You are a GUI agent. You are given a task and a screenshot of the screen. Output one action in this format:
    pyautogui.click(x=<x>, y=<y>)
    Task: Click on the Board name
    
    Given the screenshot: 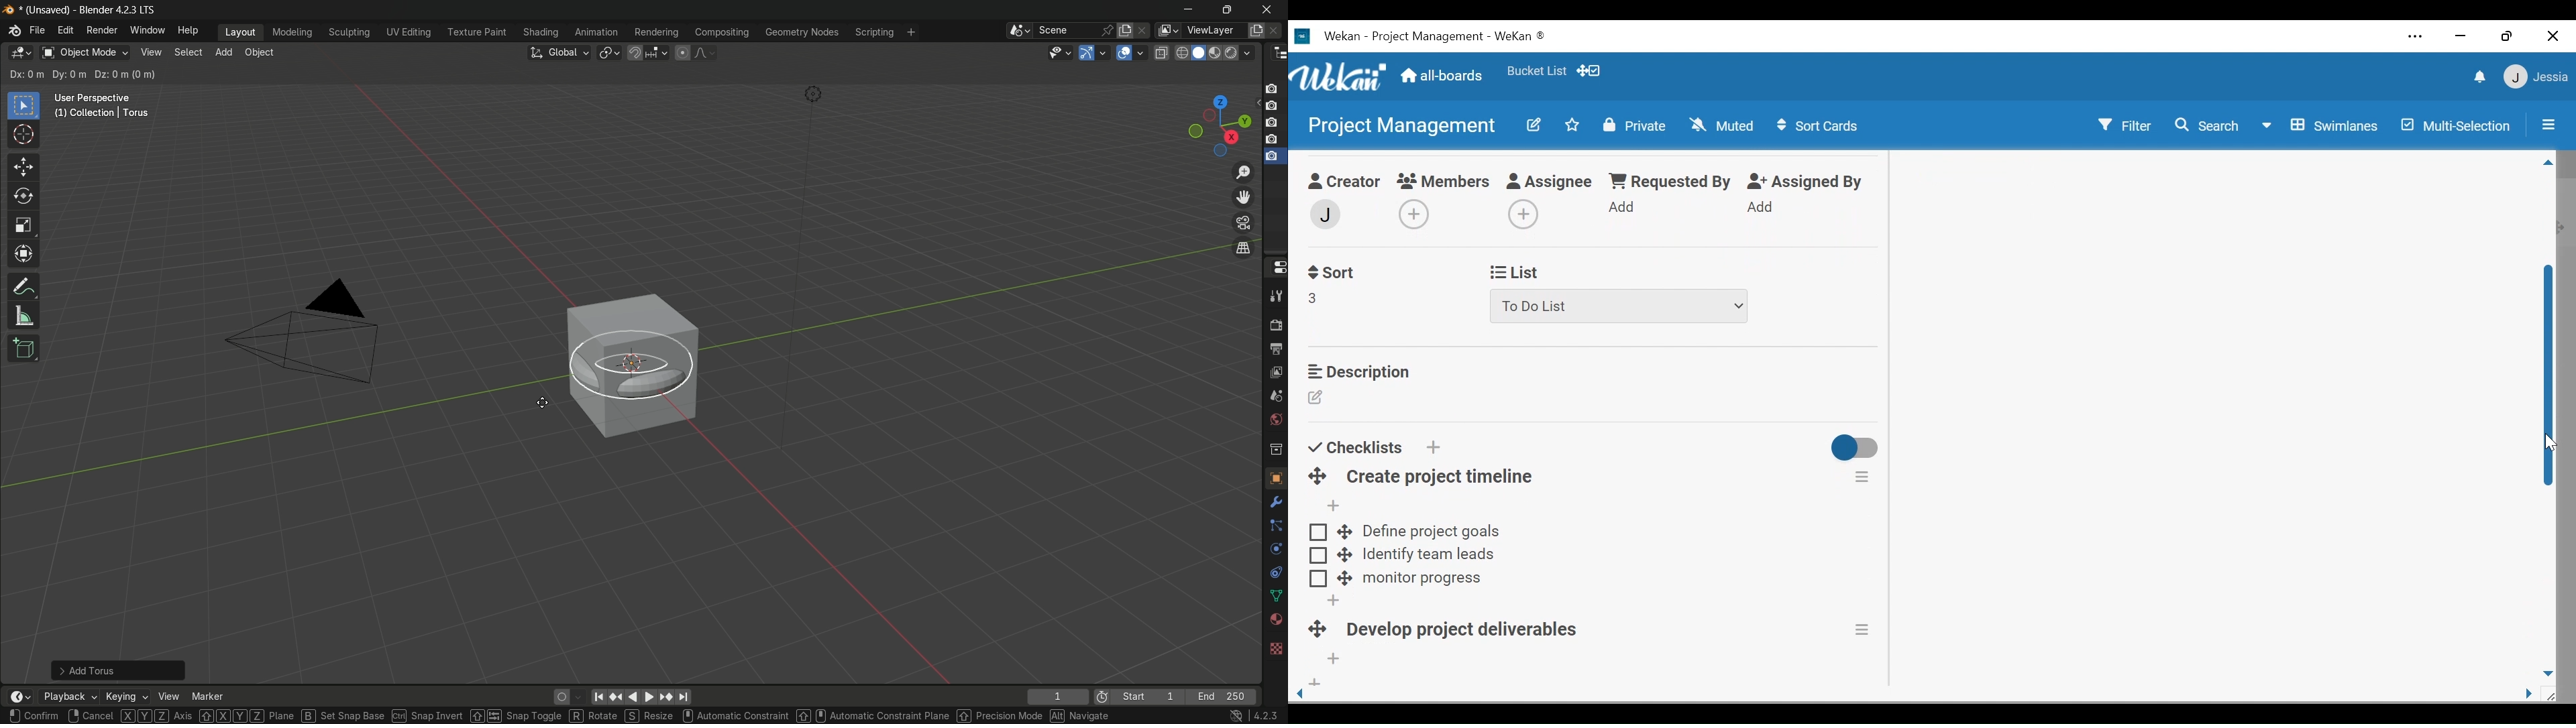 What is the action you would take?
    pyautogui.click(x=1400, y=125)
    